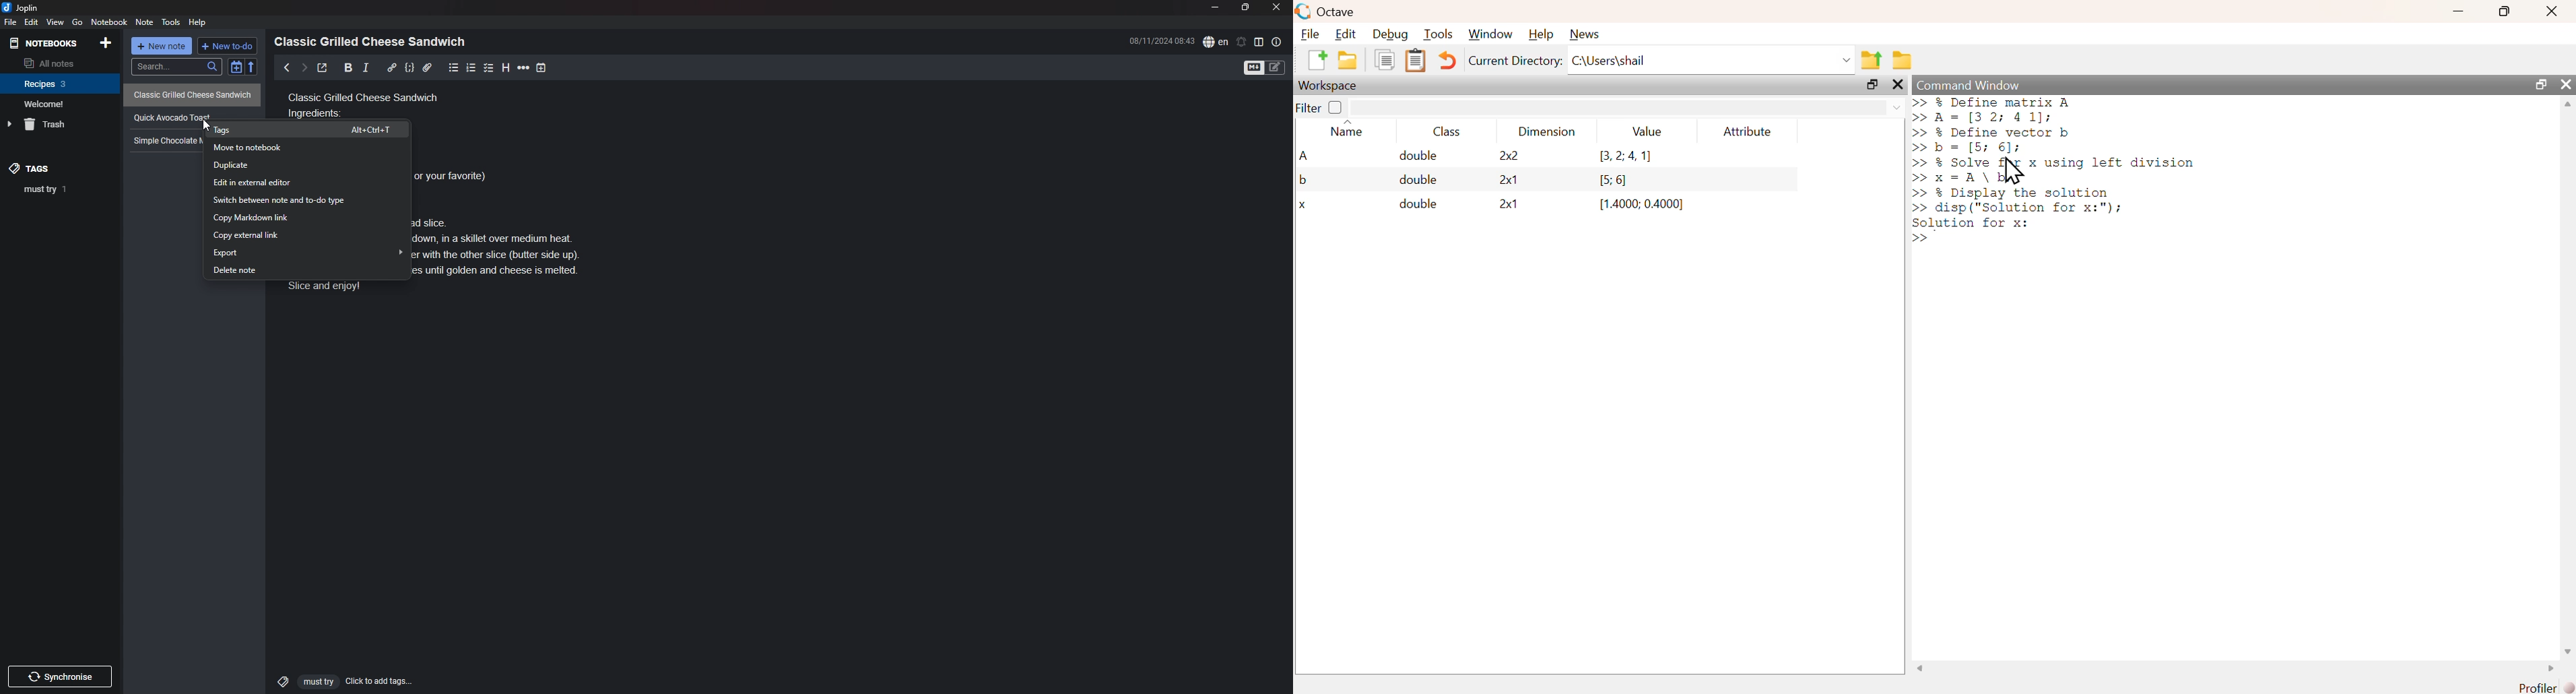  What do you see at coordinates (392, 67) in the screenshot?
I see `hyperlink` at bounding box center [392, 67].